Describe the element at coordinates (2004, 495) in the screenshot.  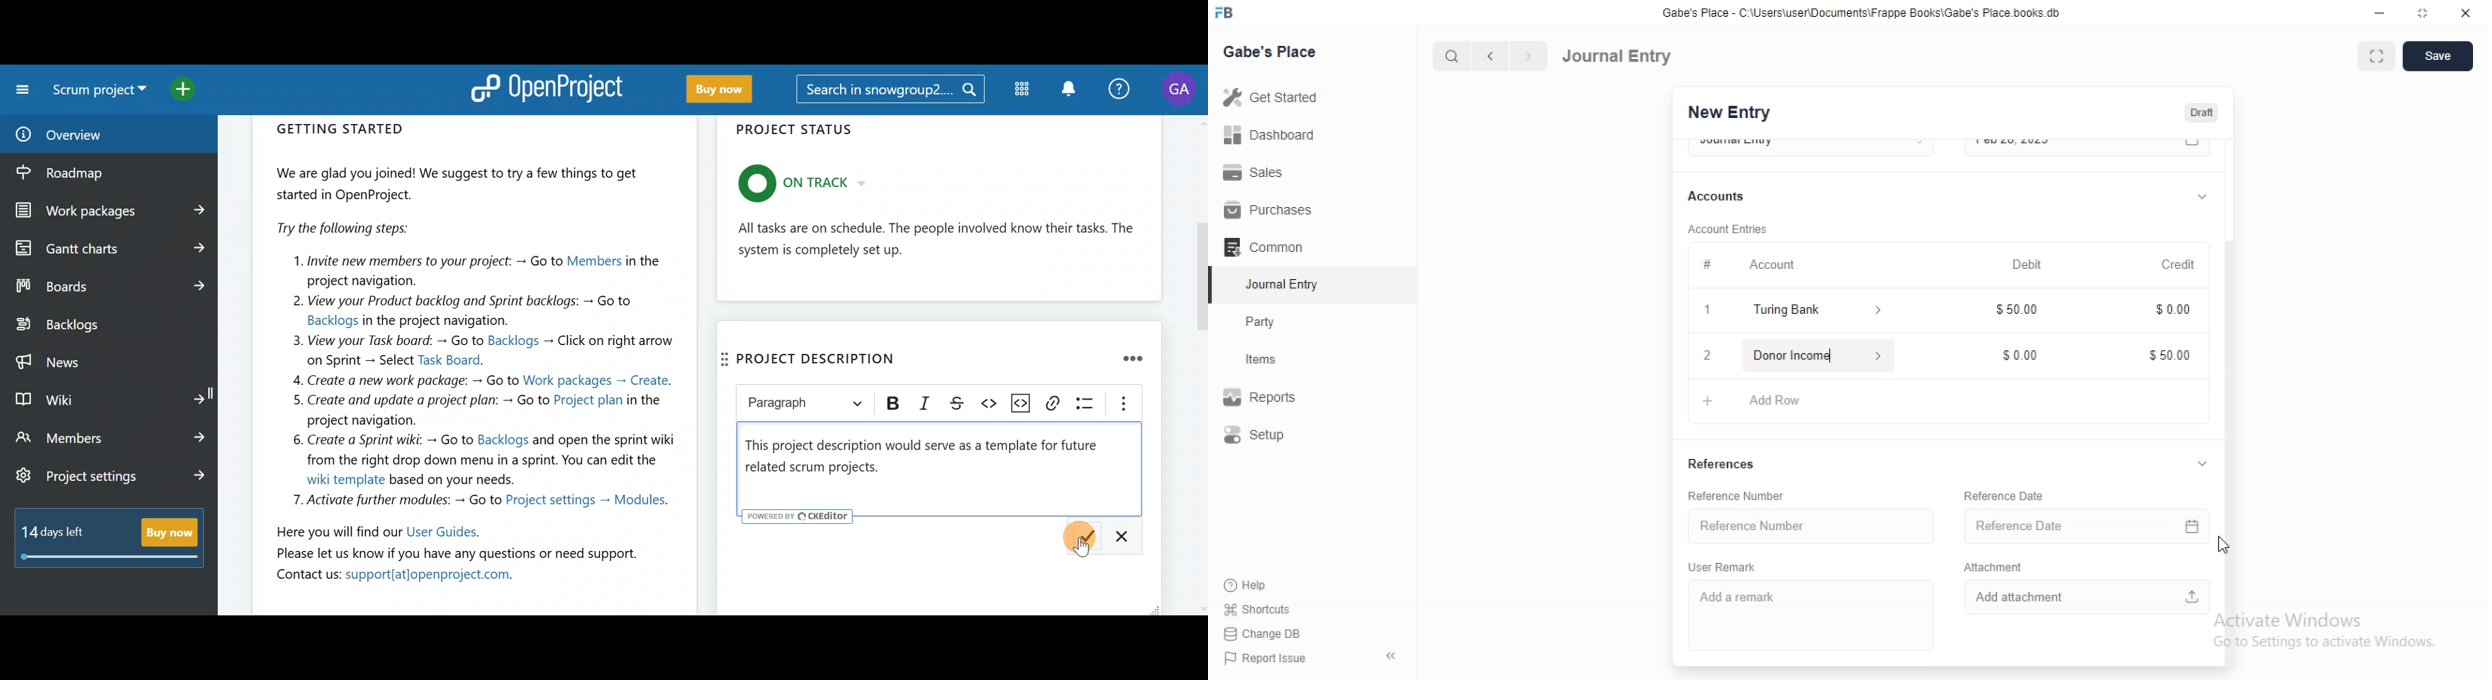
I see `Reference Date` at that location.